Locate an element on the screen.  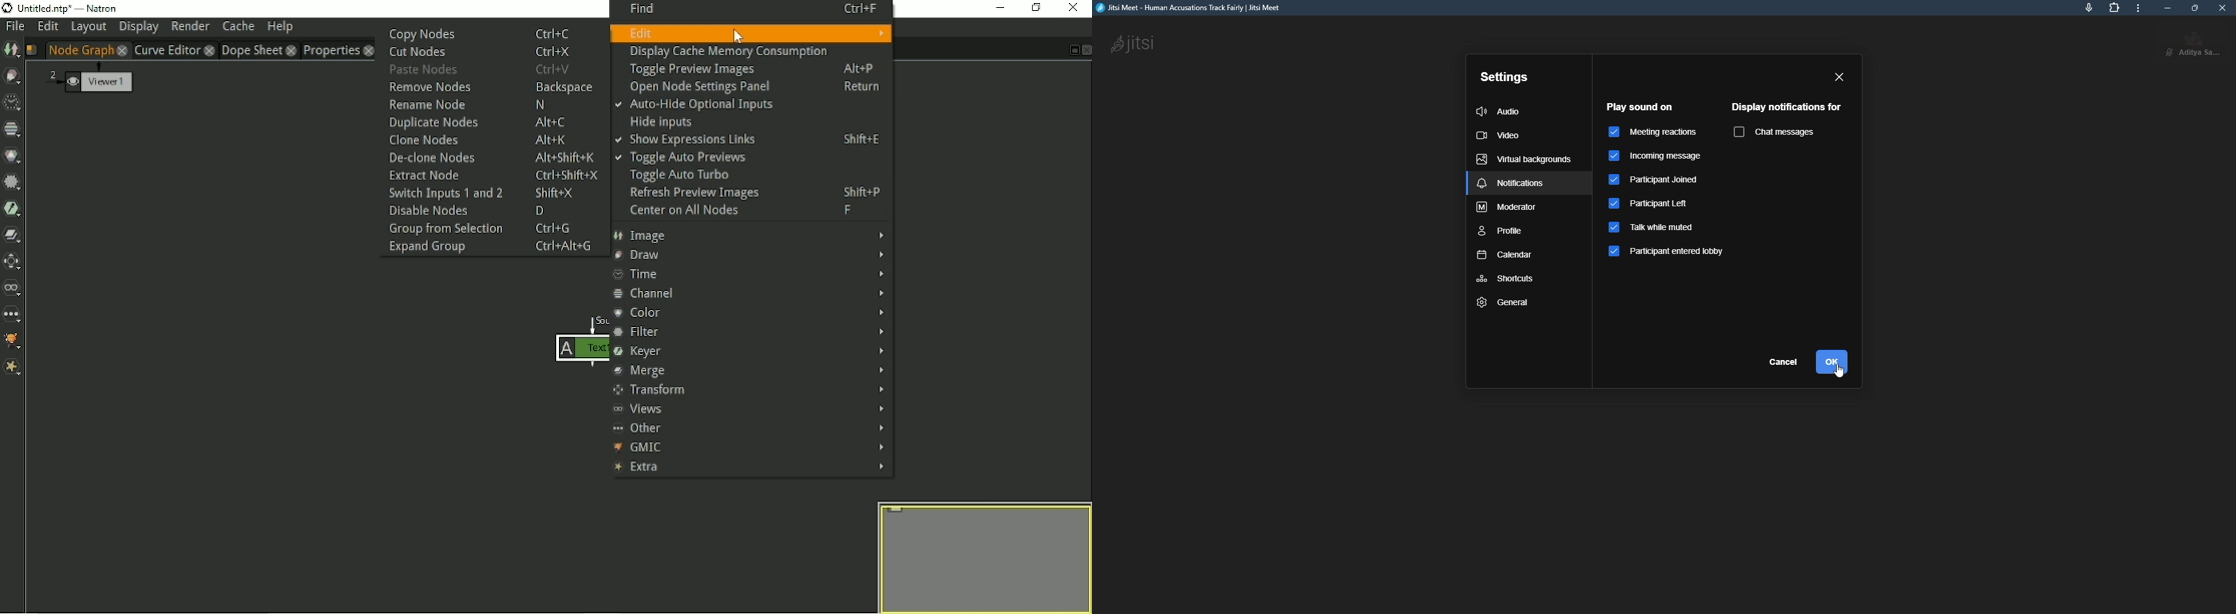
play sound on is located at coordinates (1643, 107).